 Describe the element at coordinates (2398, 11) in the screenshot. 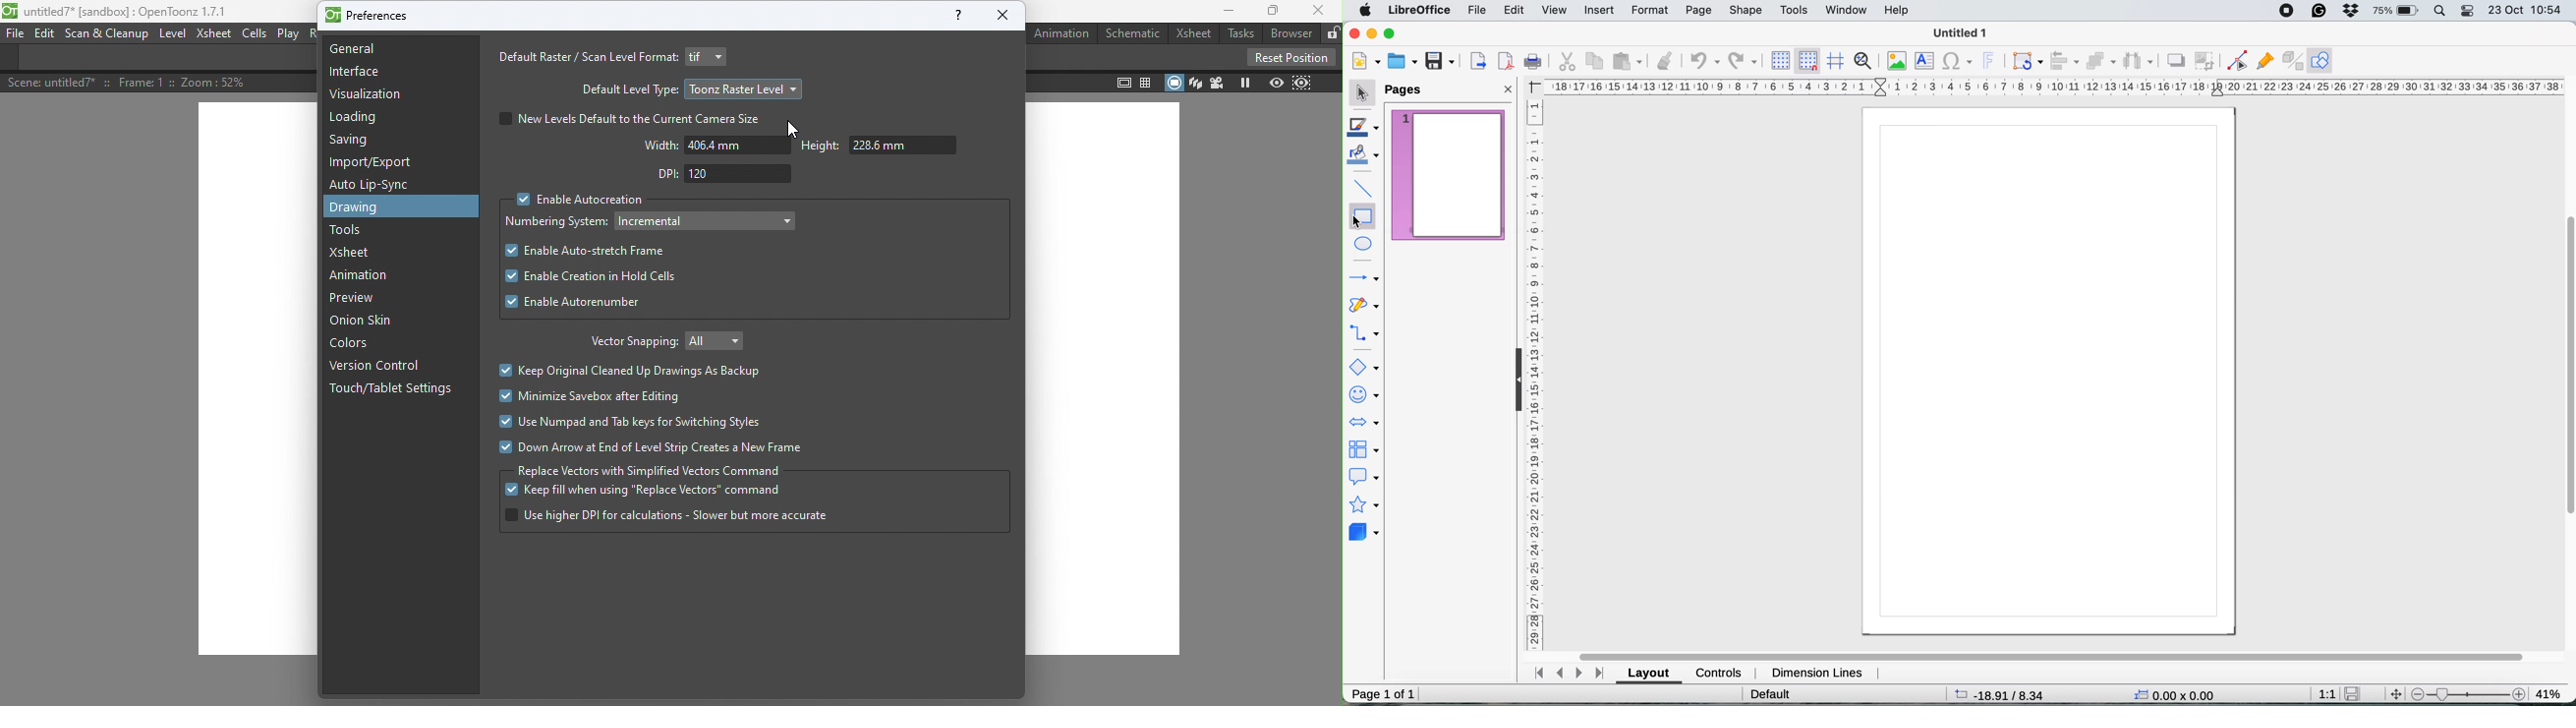

I see `battery` at that location.